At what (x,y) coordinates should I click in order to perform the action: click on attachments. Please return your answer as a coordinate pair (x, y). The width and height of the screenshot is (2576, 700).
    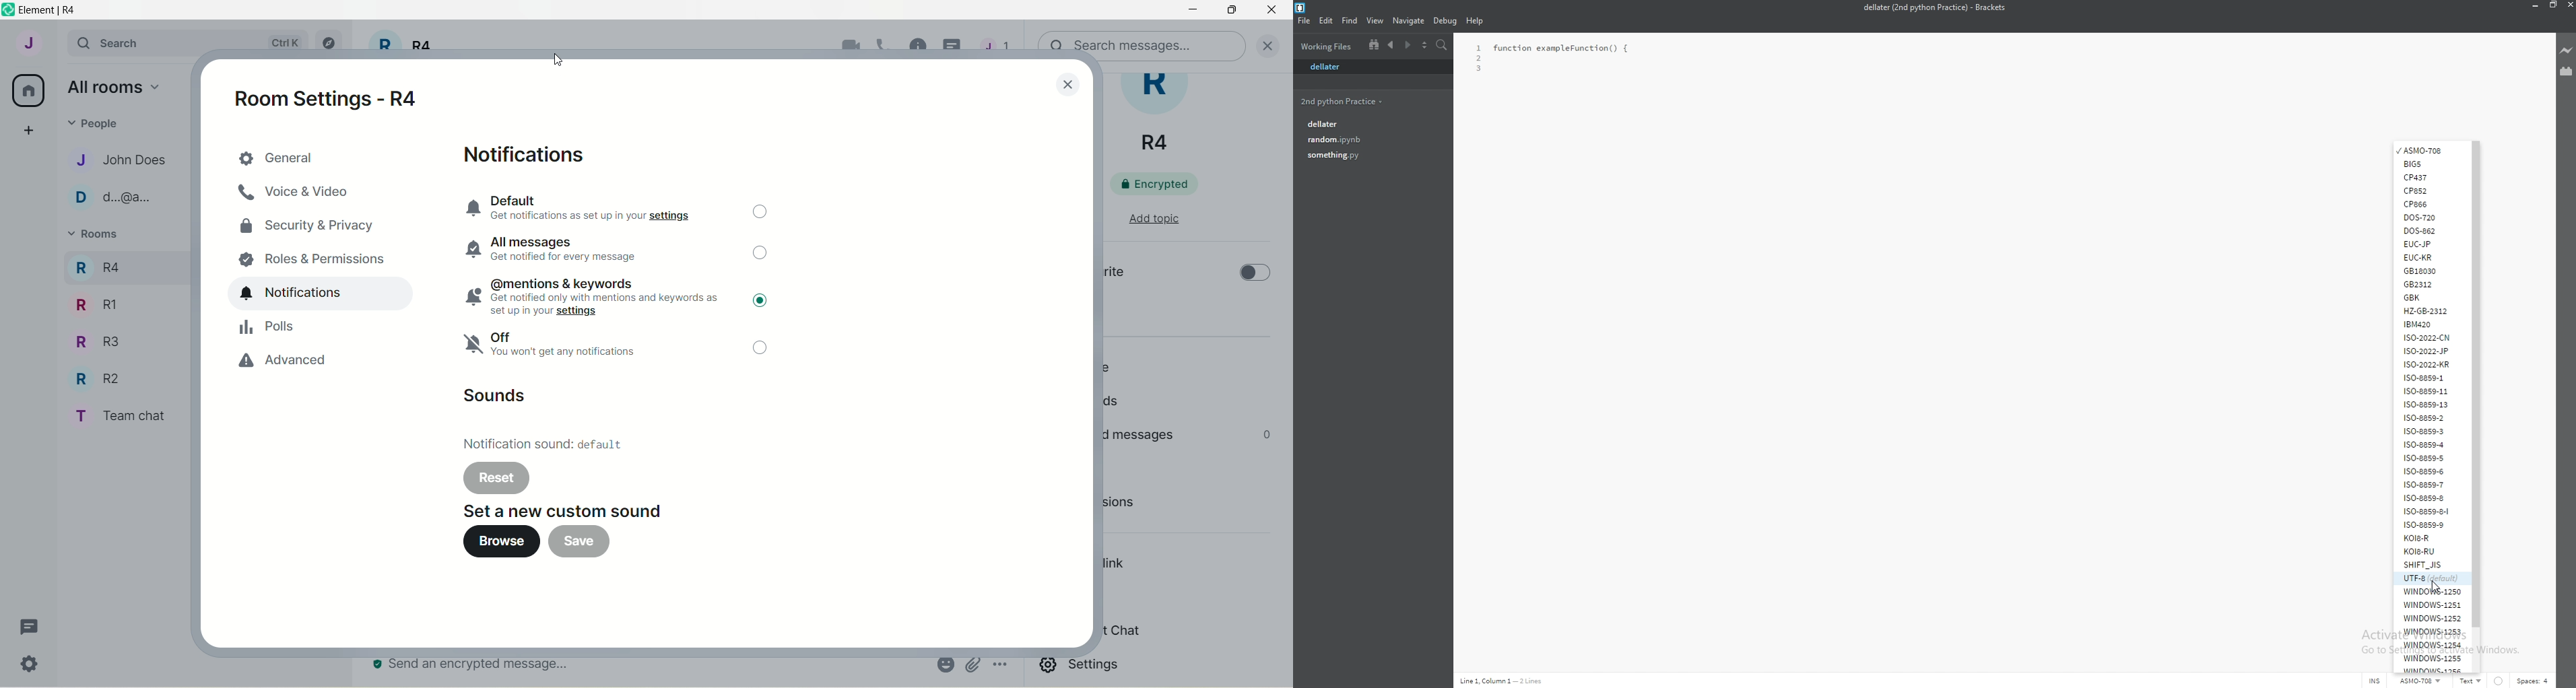
    Looking at the image, I should click on (972, 665).